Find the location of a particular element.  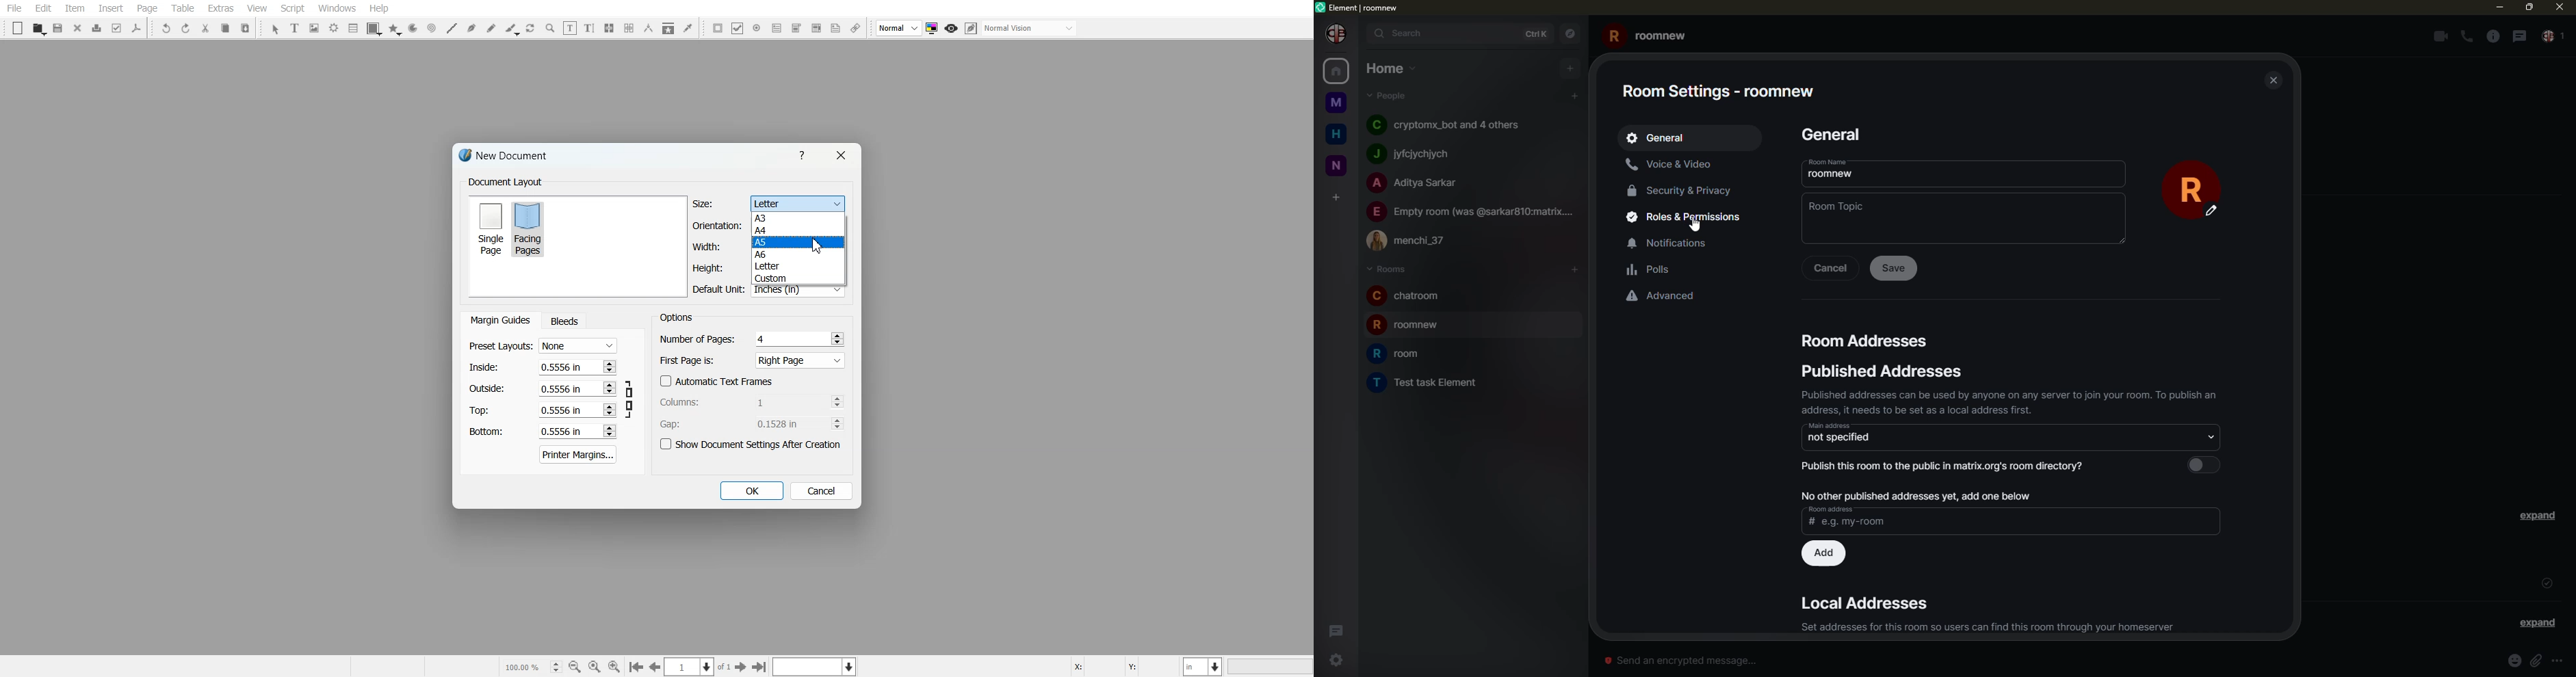

Line is located at coordinates (451, 28).